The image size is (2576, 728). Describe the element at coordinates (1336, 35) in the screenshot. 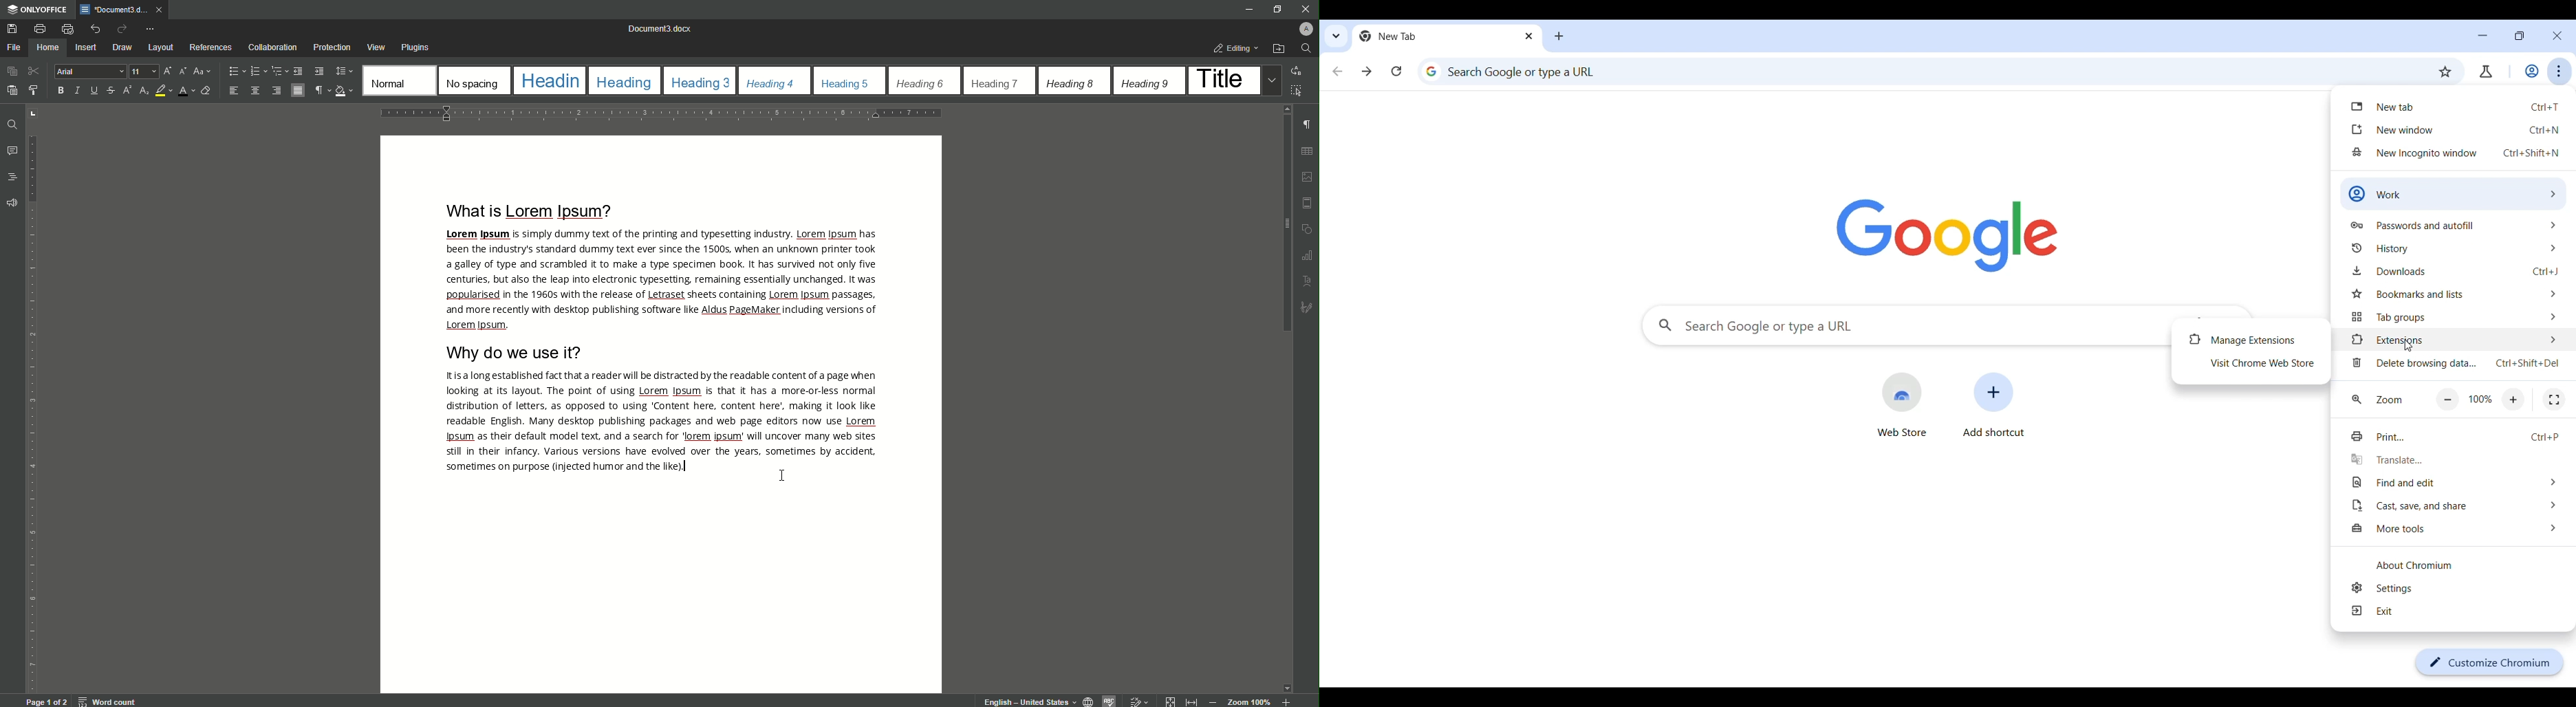

I see `Quick search tabs` at that location.